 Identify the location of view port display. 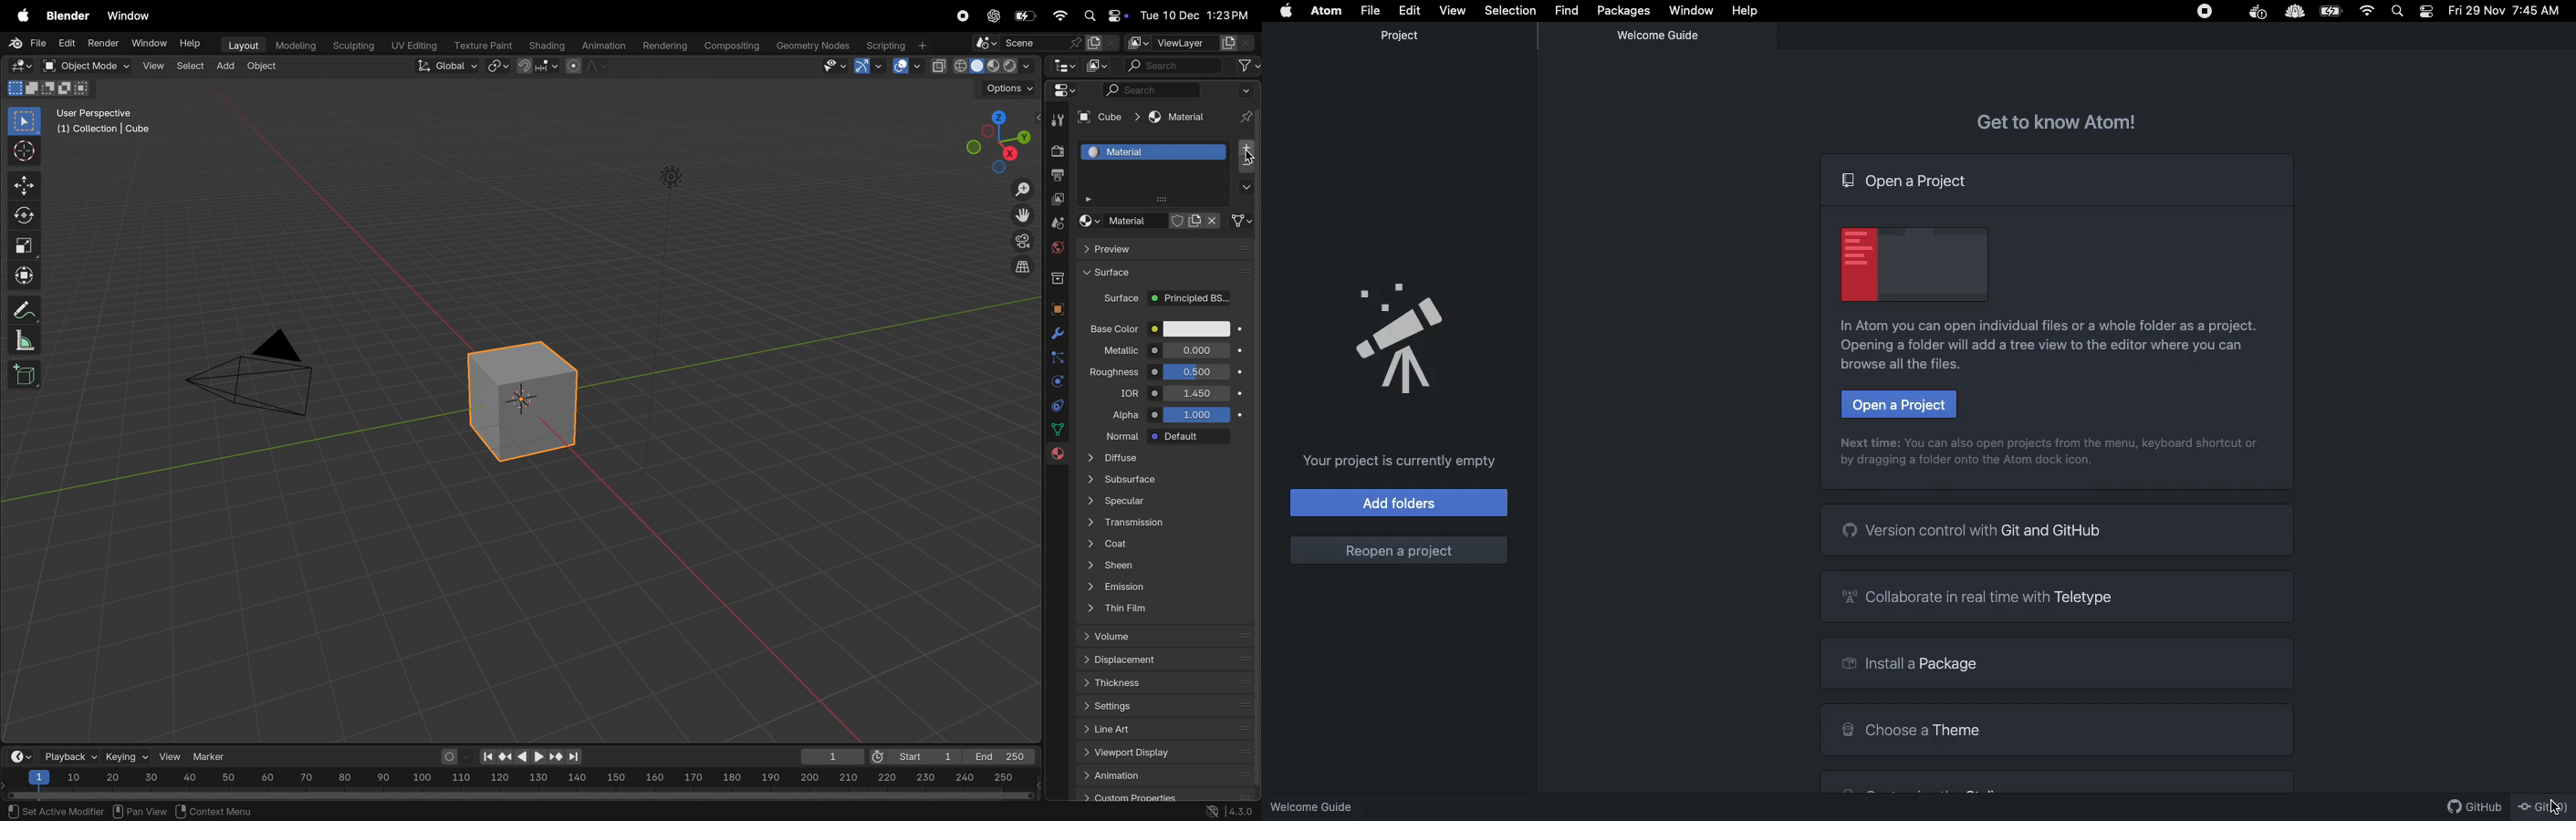
(1165, 752).